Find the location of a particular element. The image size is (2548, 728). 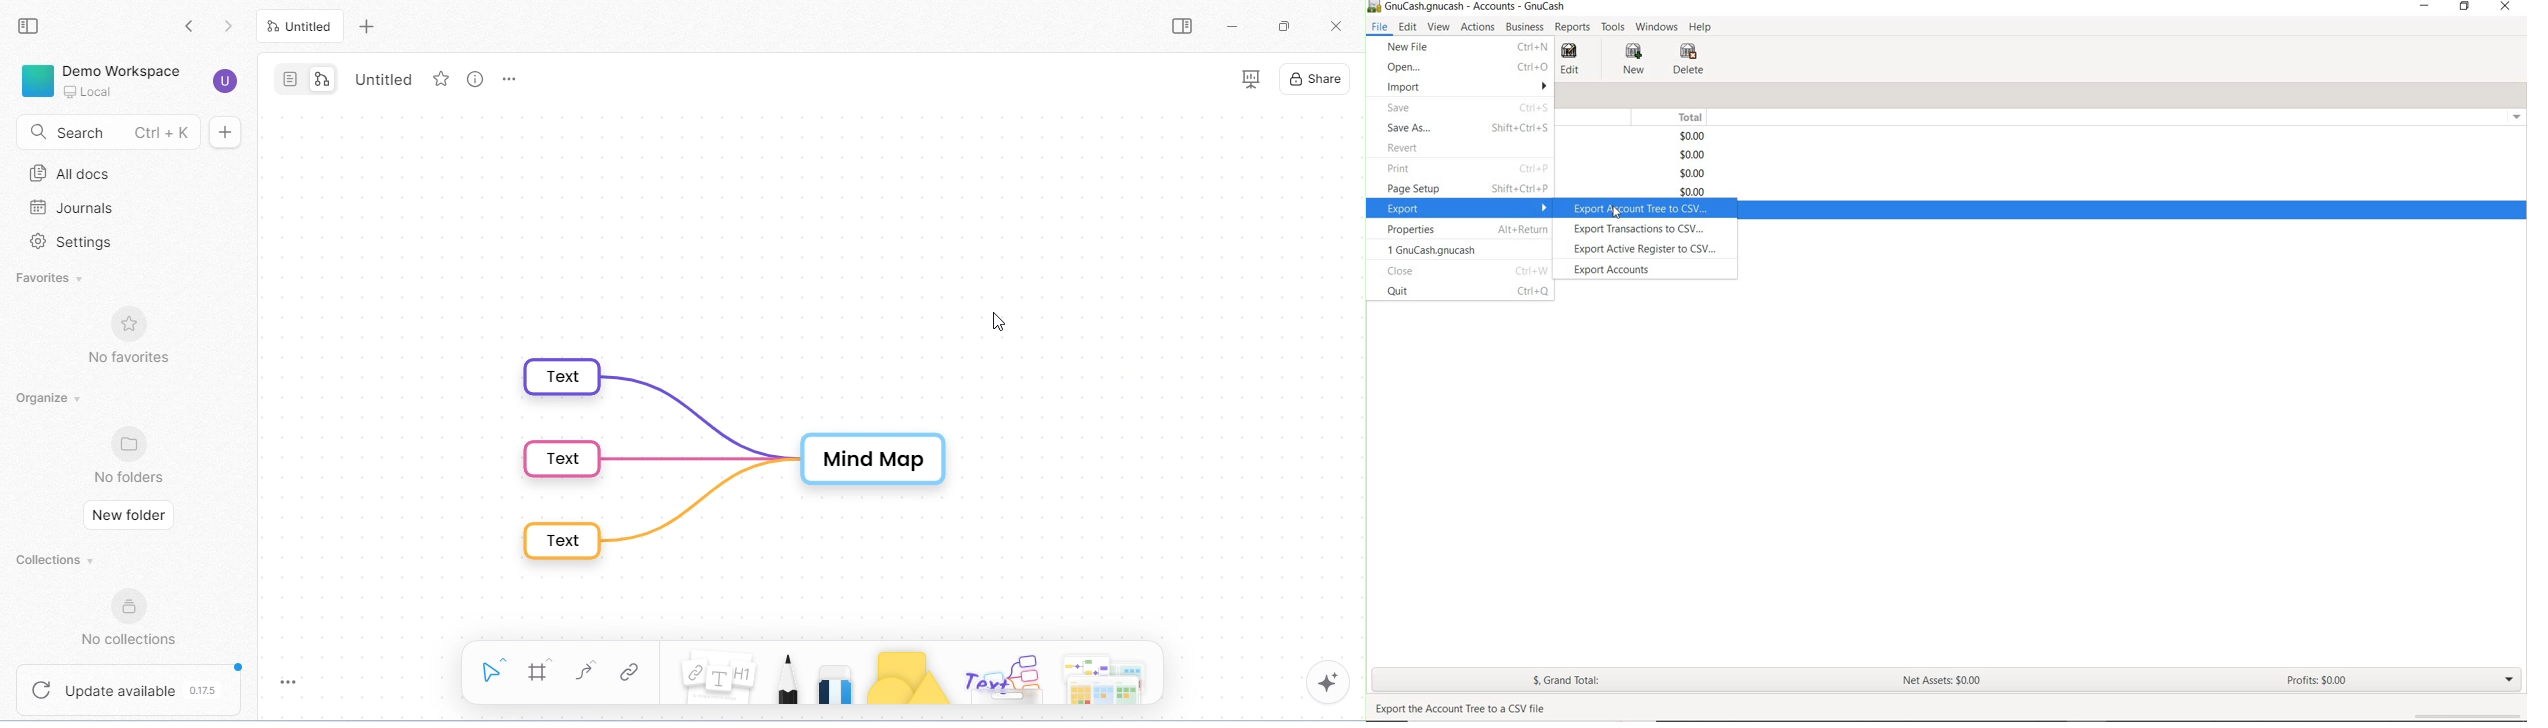

PROPERTIES is located at coordinates (1410, 228).